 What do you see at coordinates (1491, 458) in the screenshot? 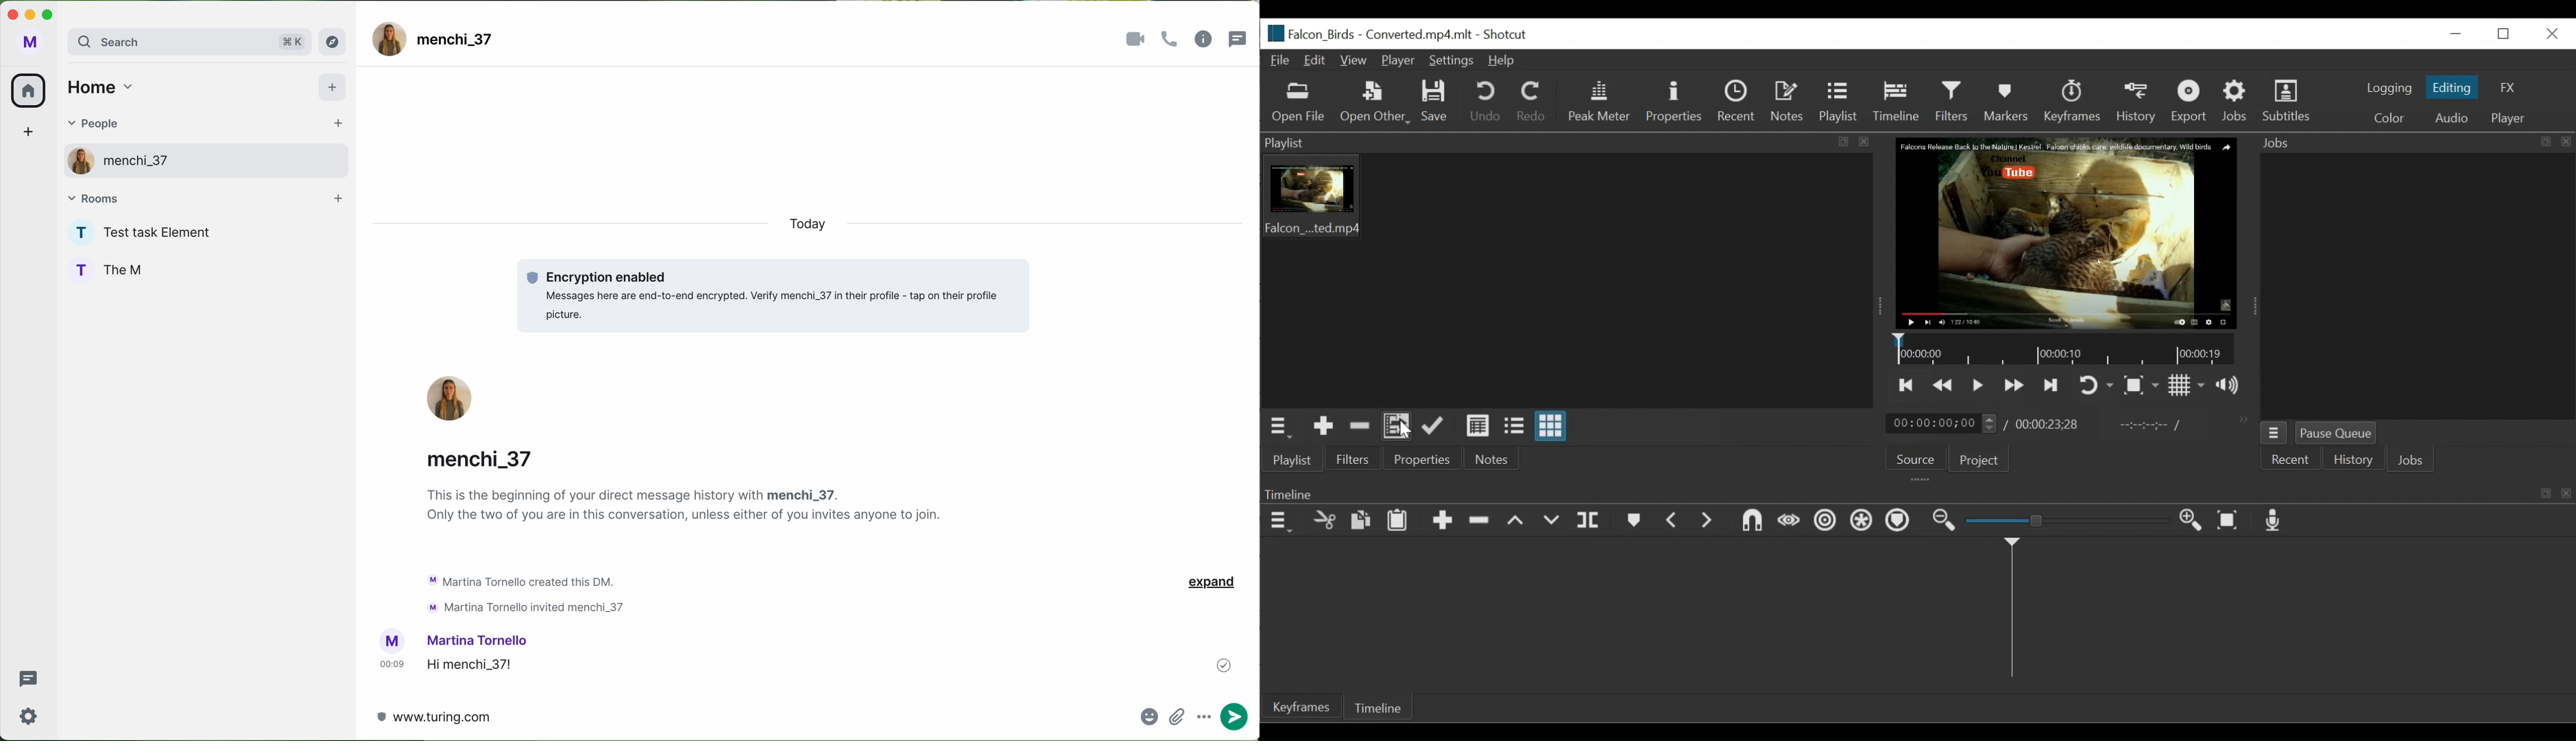
I see `Notes` at bounding box center [1491, 458].